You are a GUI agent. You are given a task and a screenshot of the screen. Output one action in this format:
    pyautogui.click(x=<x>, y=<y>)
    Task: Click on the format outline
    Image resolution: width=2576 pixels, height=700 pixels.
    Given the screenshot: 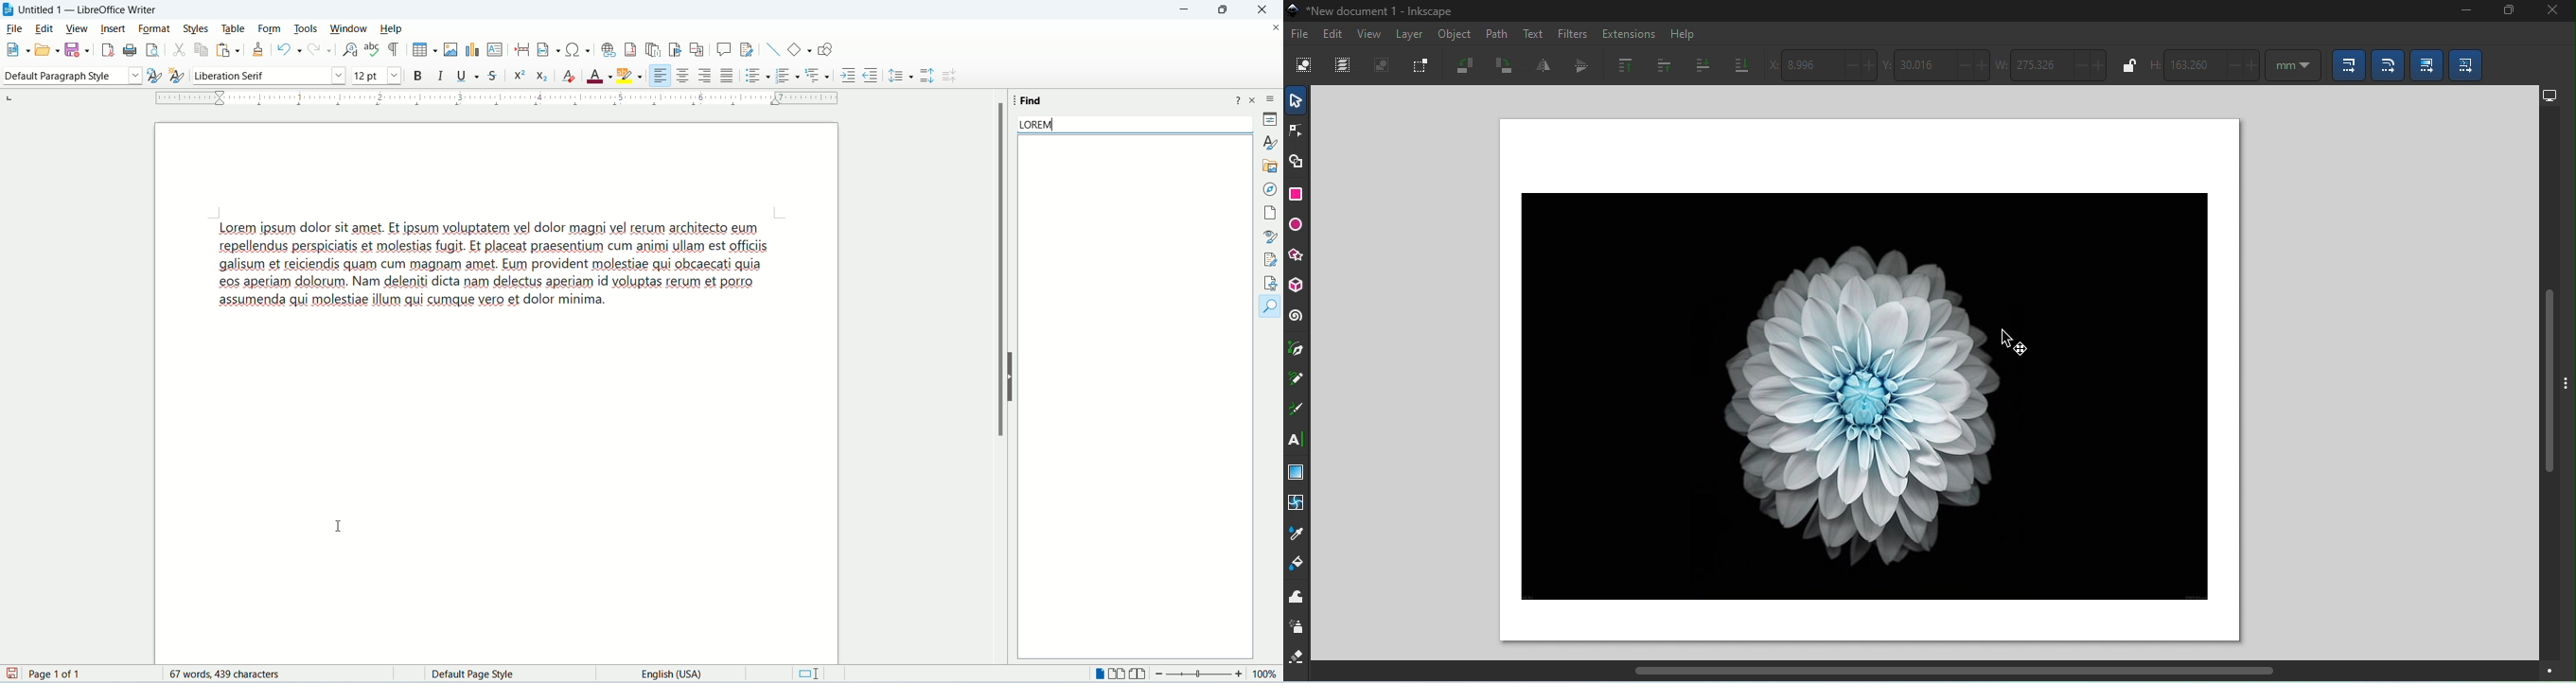 What is the action you would take?
    pyautogui.click(x=819, y=77)
    